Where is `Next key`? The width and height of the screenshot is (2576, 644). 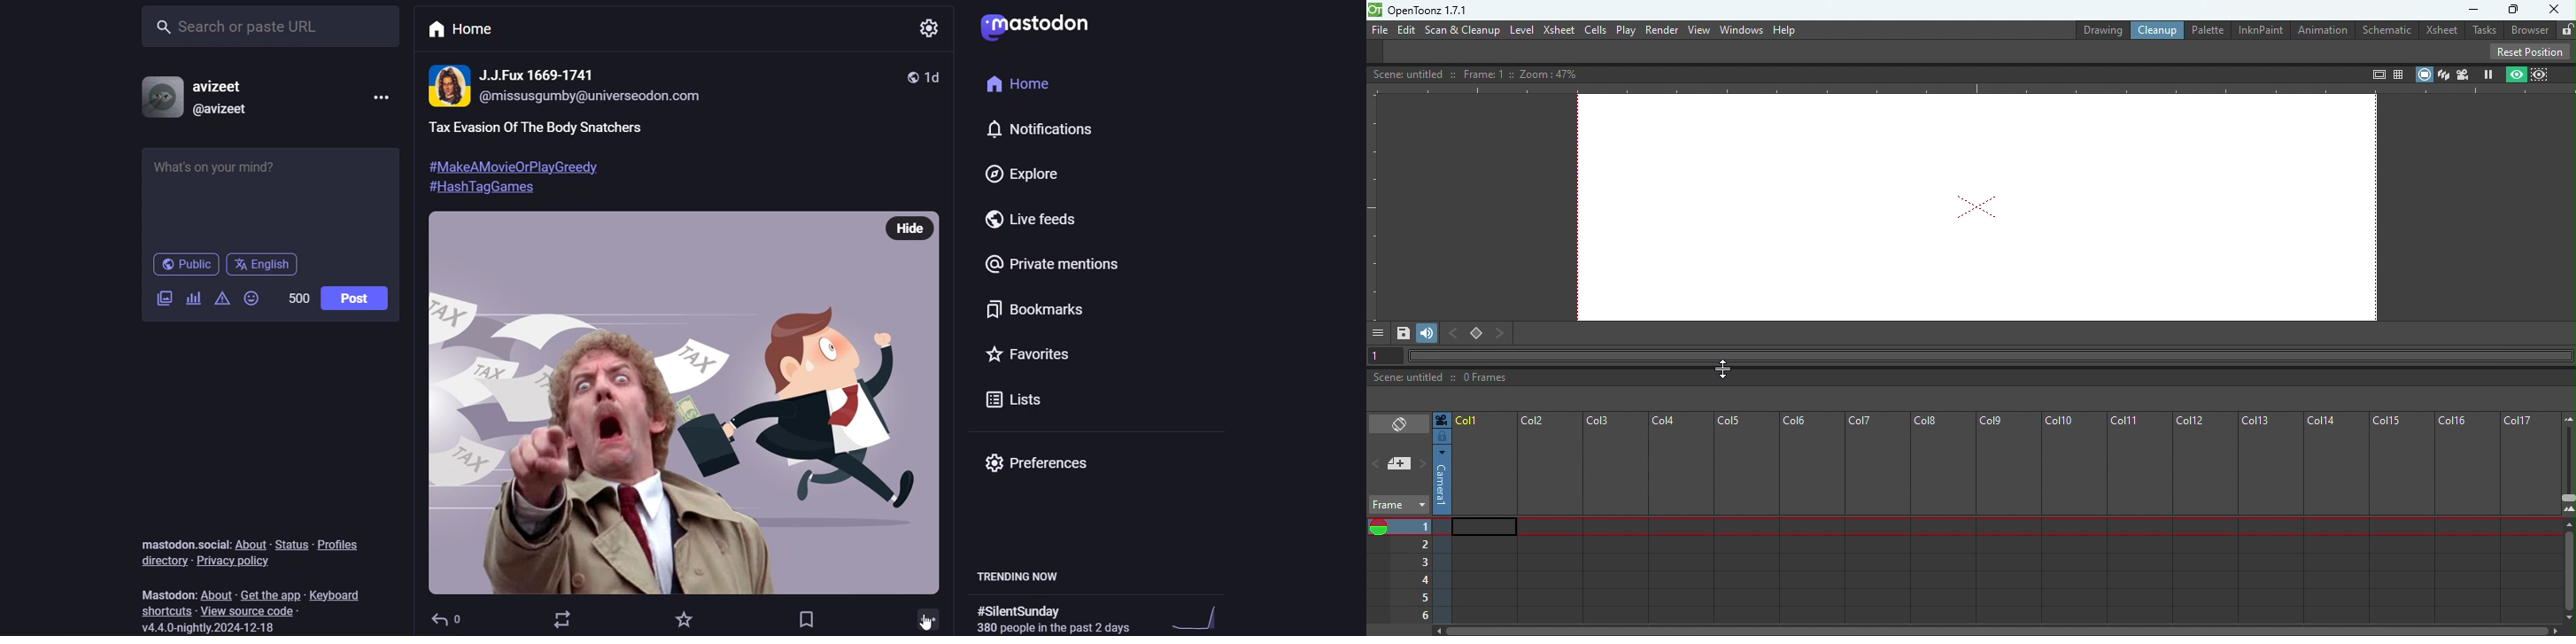
Next key is located at coordinates (1507, 332).